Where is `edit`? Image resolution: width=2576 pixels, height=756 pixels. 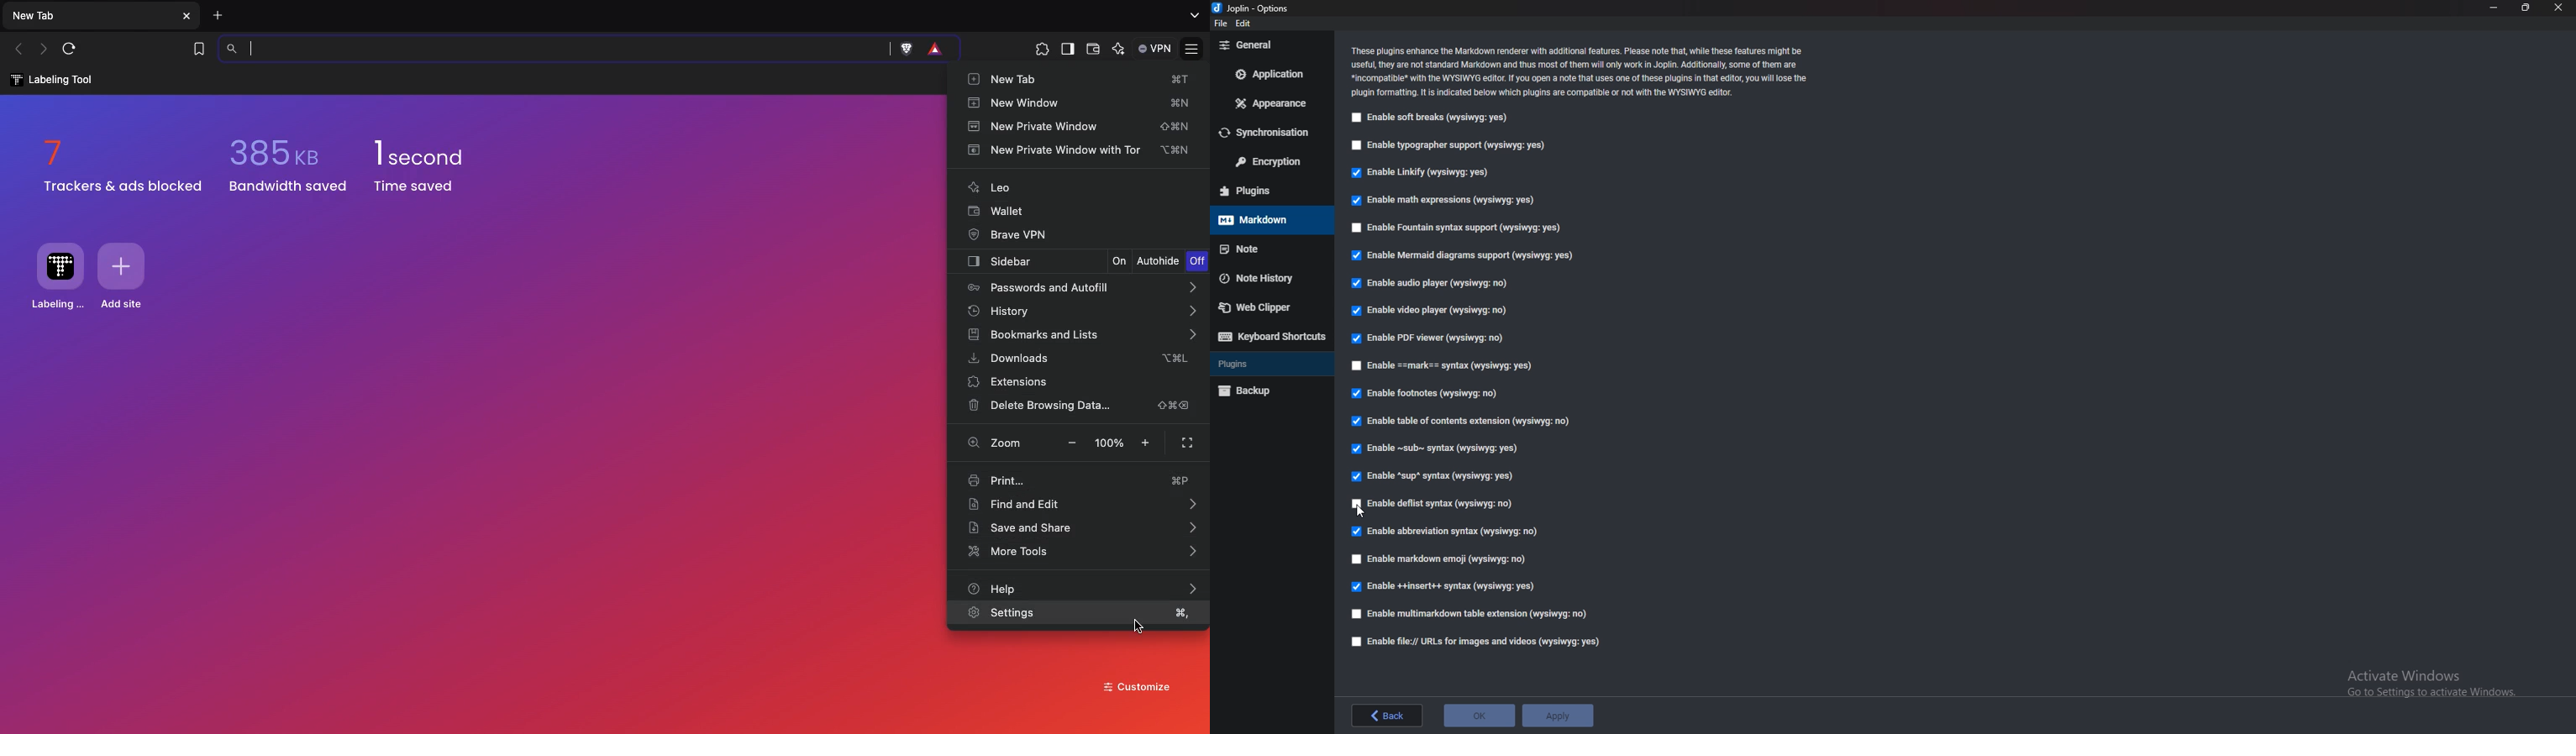
edit is located at coordinates (1244, 25).